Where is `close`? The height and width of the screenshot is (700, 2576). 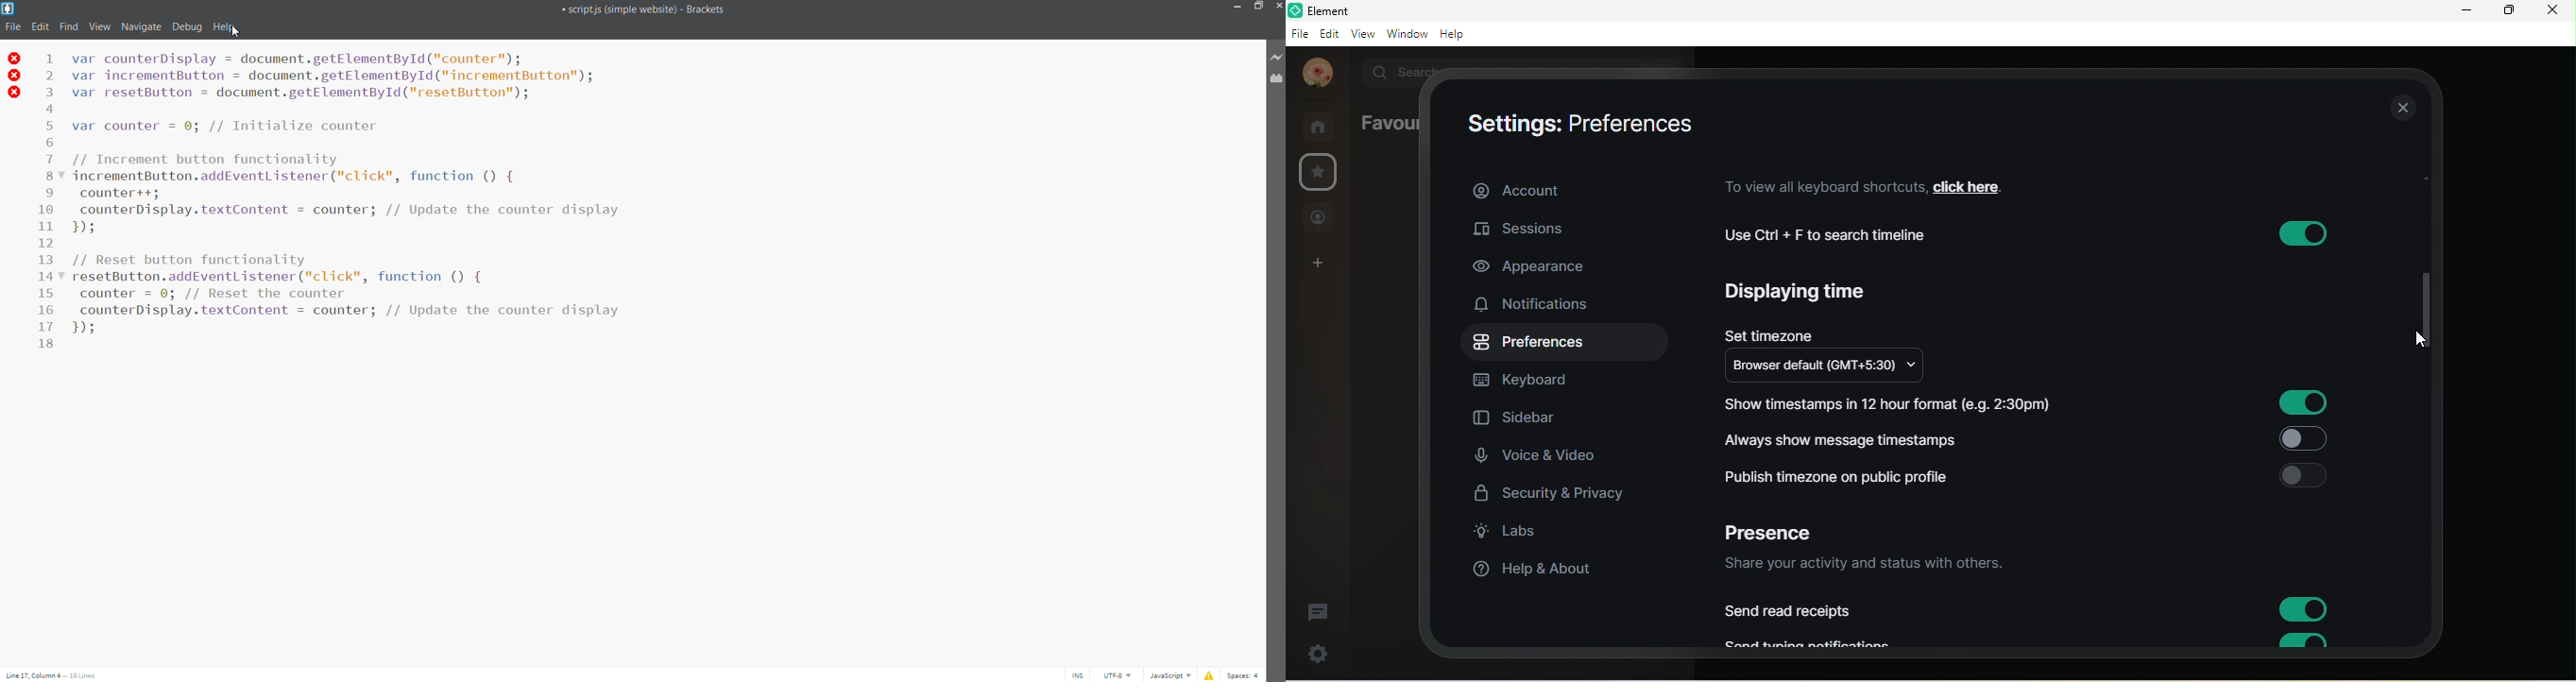
close is located at coordinates (2400, 110).